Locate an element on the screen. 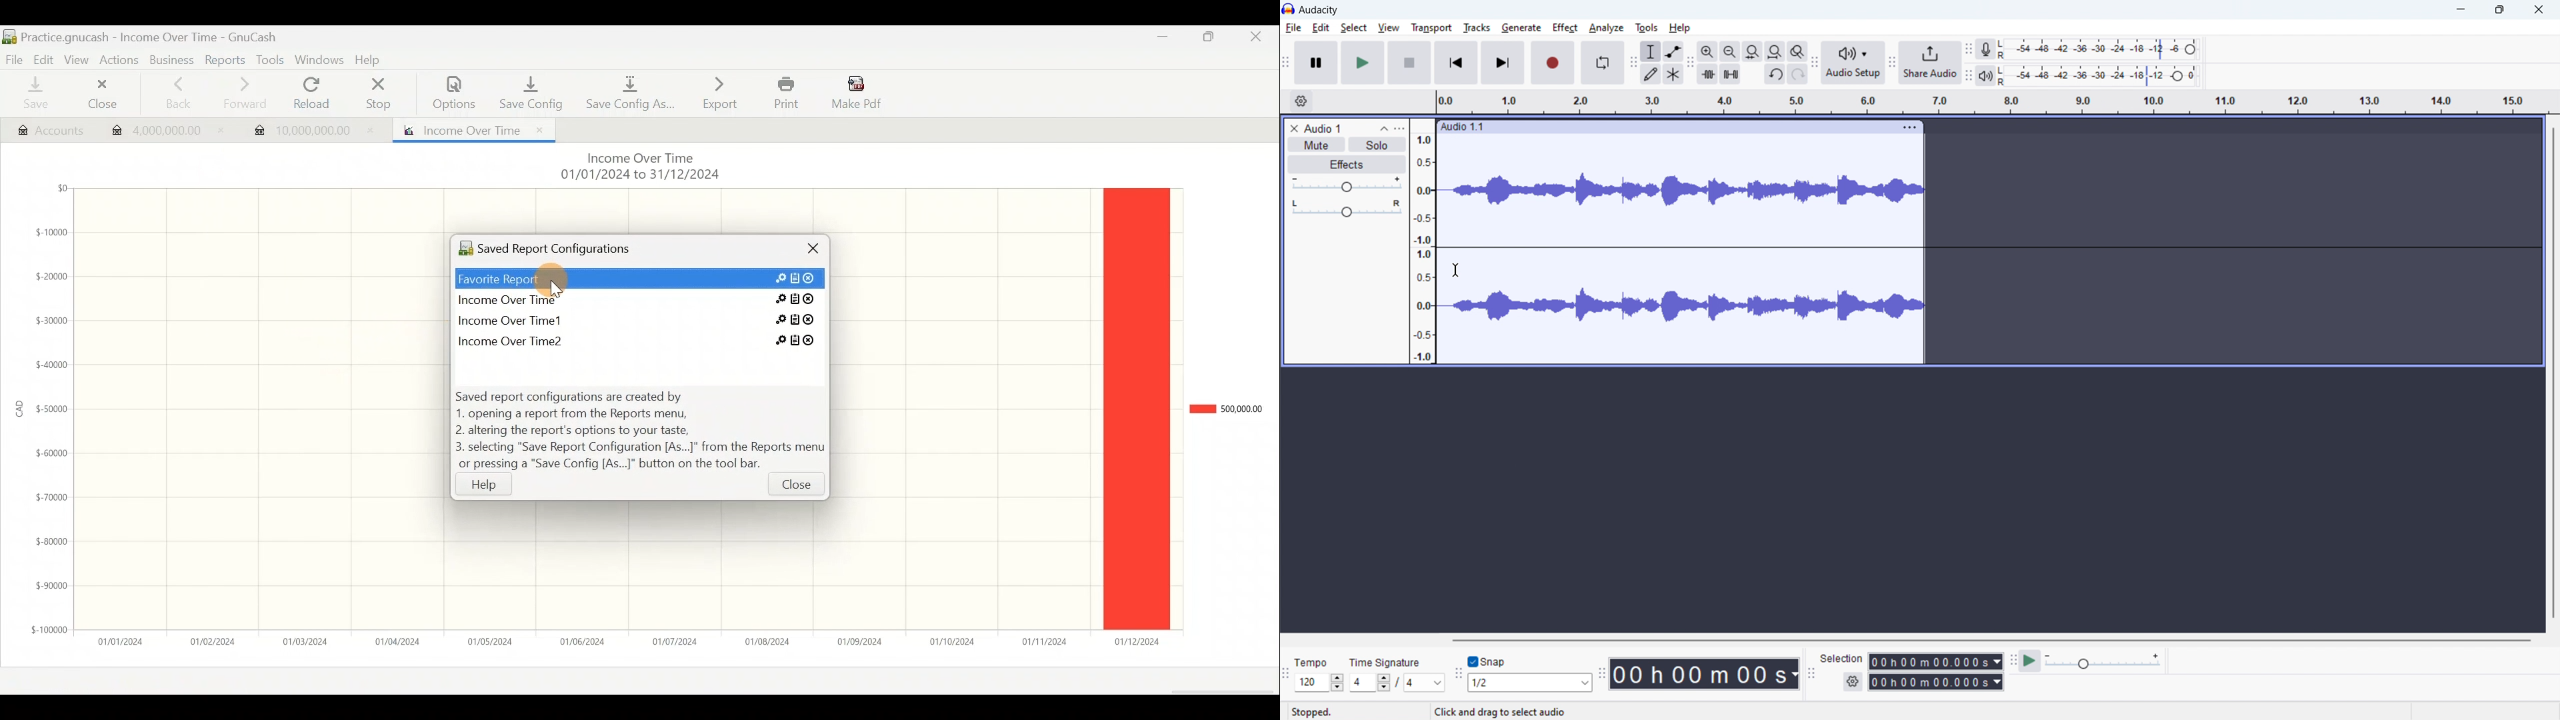 Image resolution: width=2576 pixels, height=728 pixels. x-axis (date range) is located at coordinates (616, 641).